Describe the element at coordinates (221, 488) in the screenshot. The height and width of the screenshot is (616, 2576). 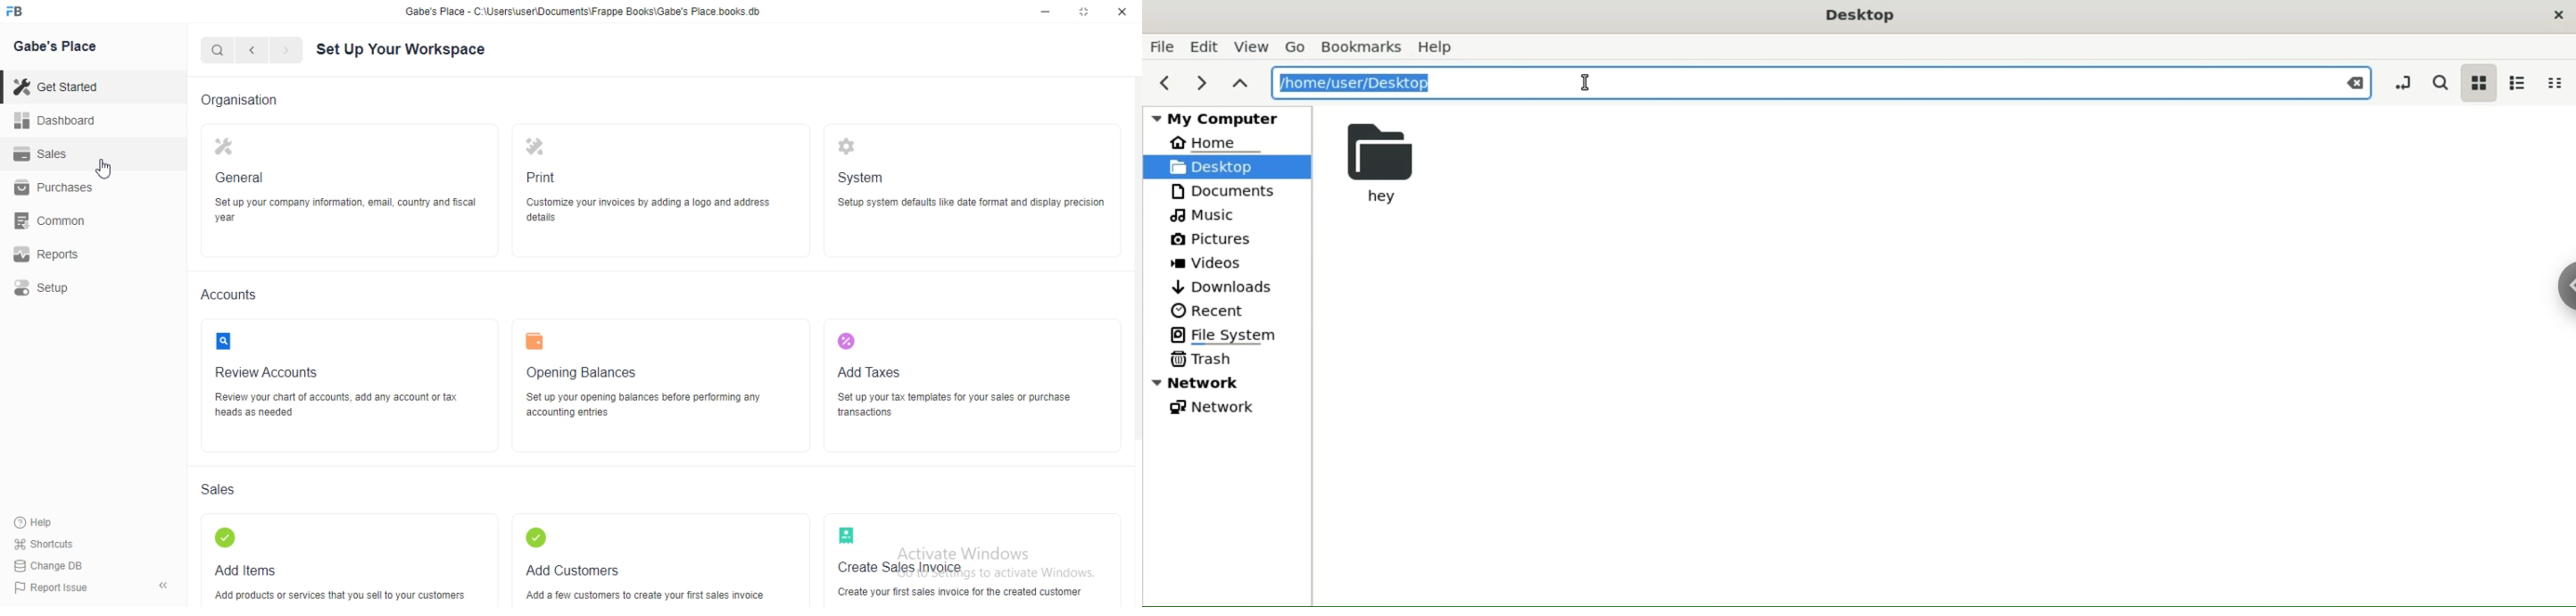
I see `Sales` at that location.